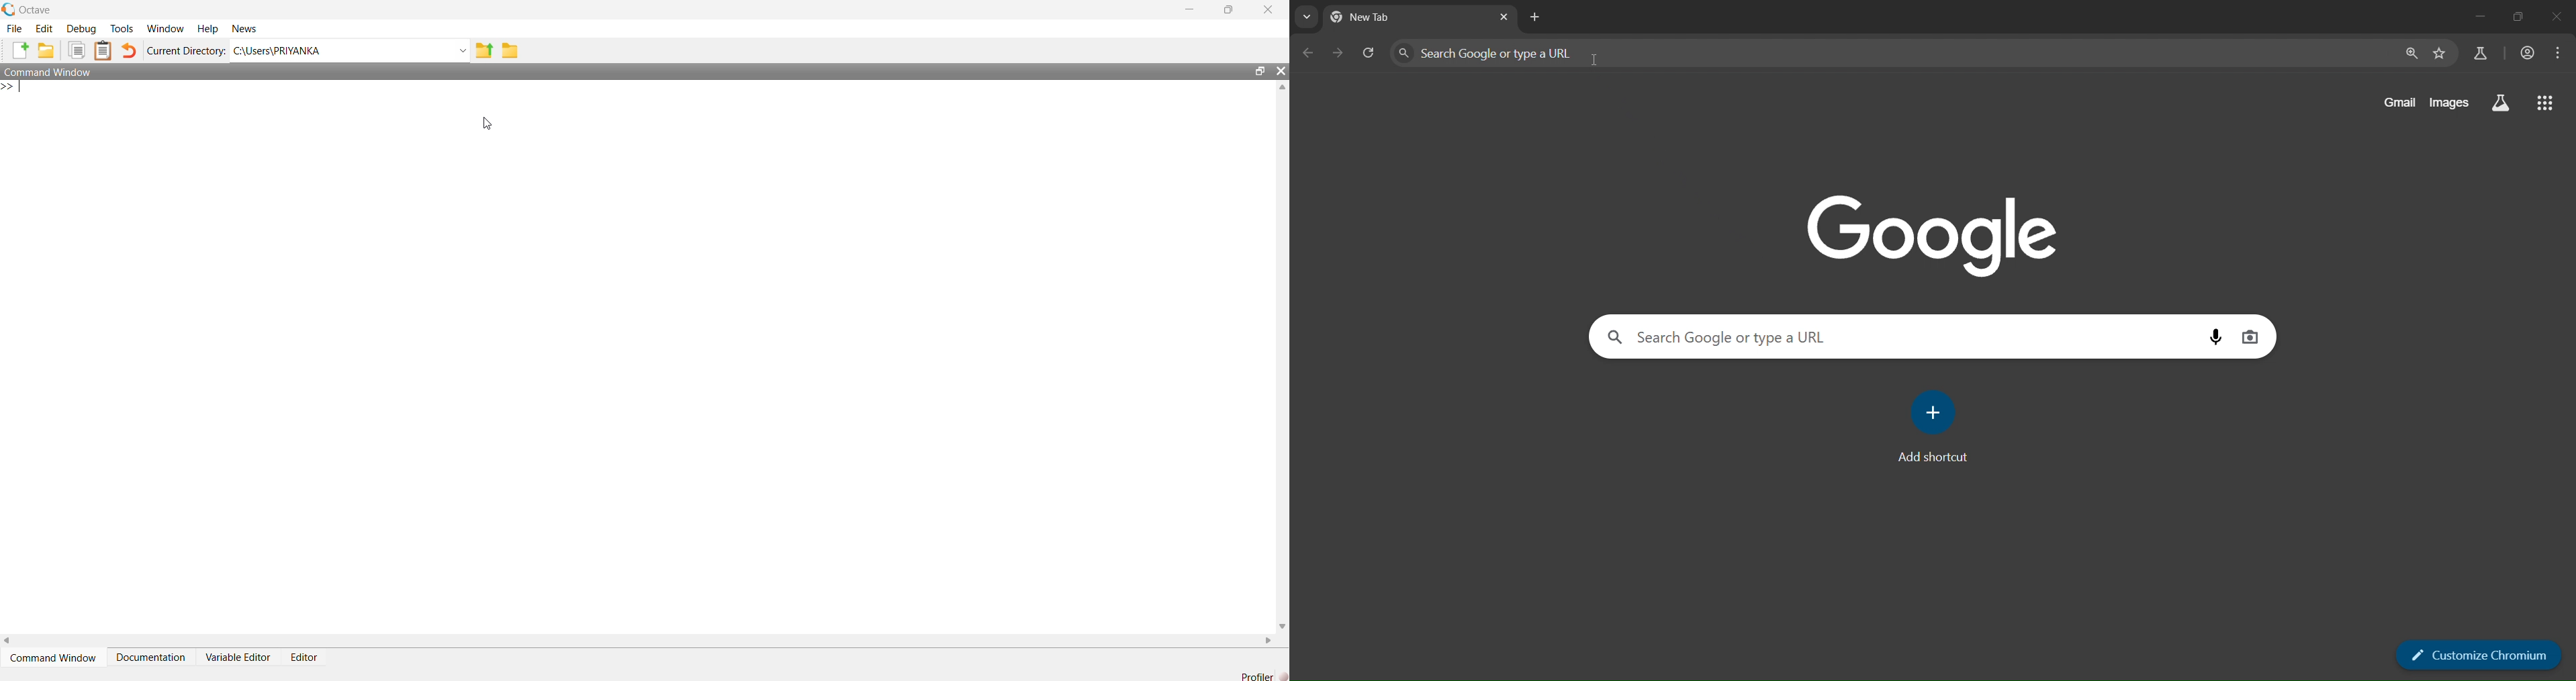  Describe the element at coordinates (2254, 336) in the screenshot. I see `image search` at that location.